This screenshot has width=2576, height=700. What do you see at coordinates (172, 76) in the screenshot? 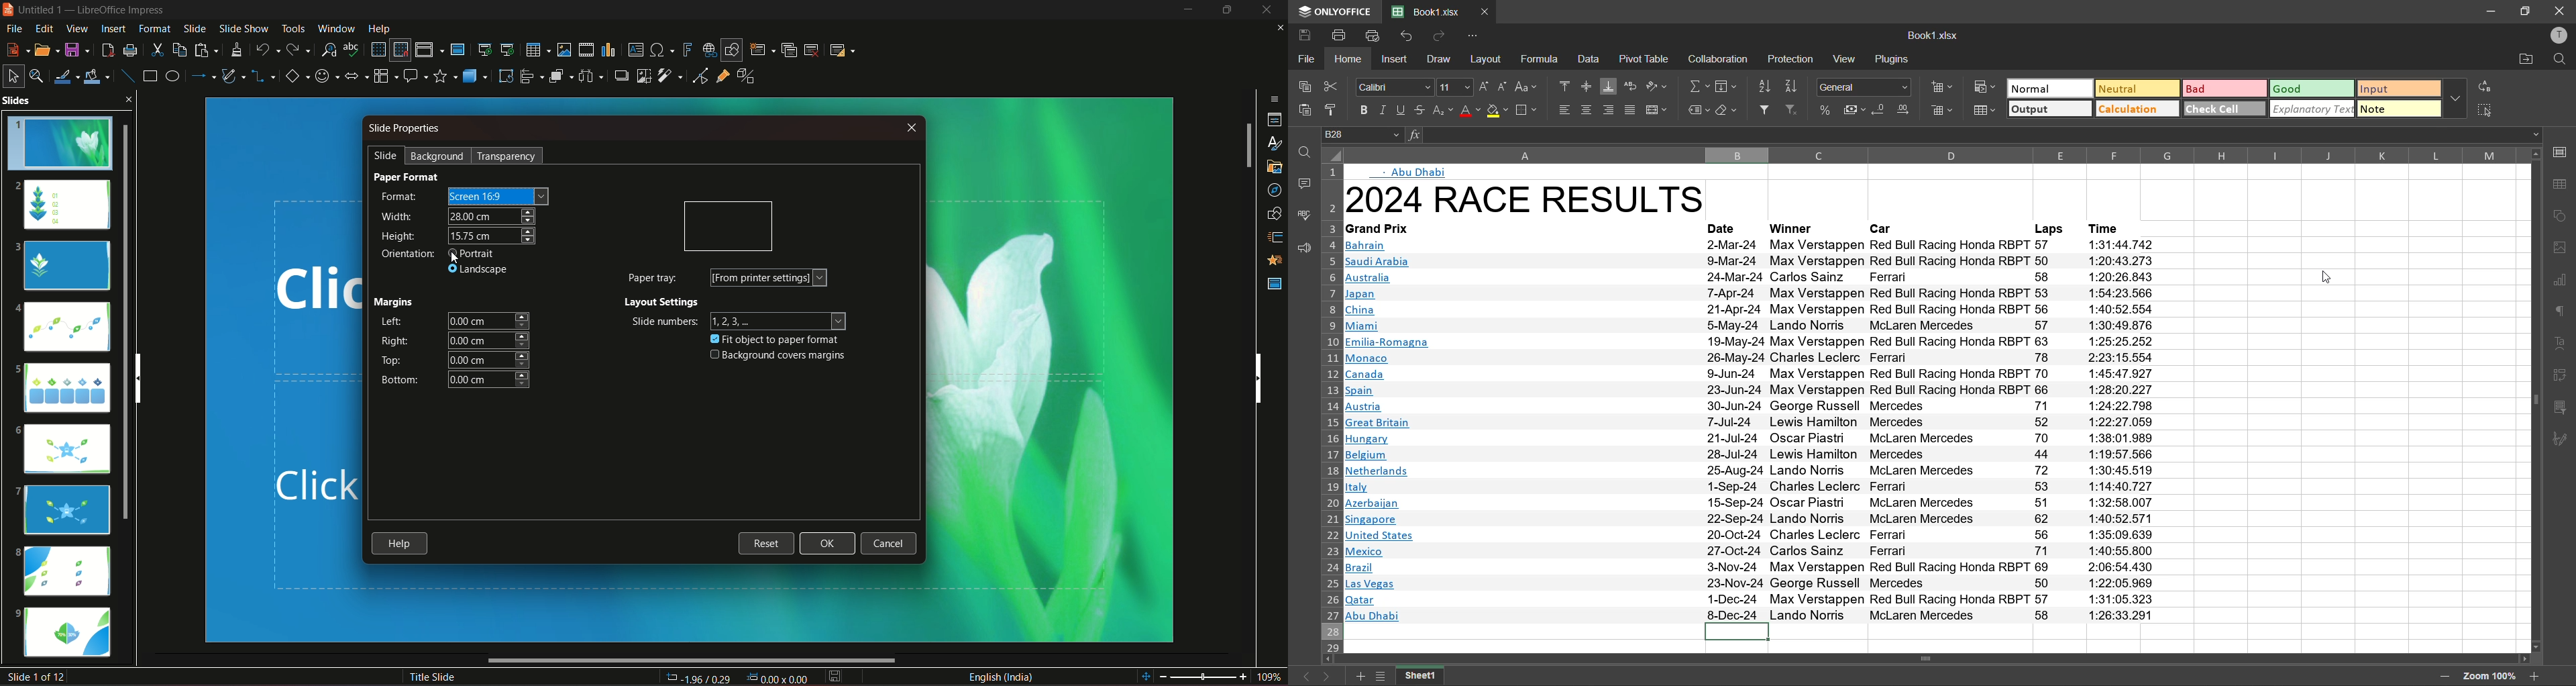
I see `ellipse` at bounding box center [172, 76].